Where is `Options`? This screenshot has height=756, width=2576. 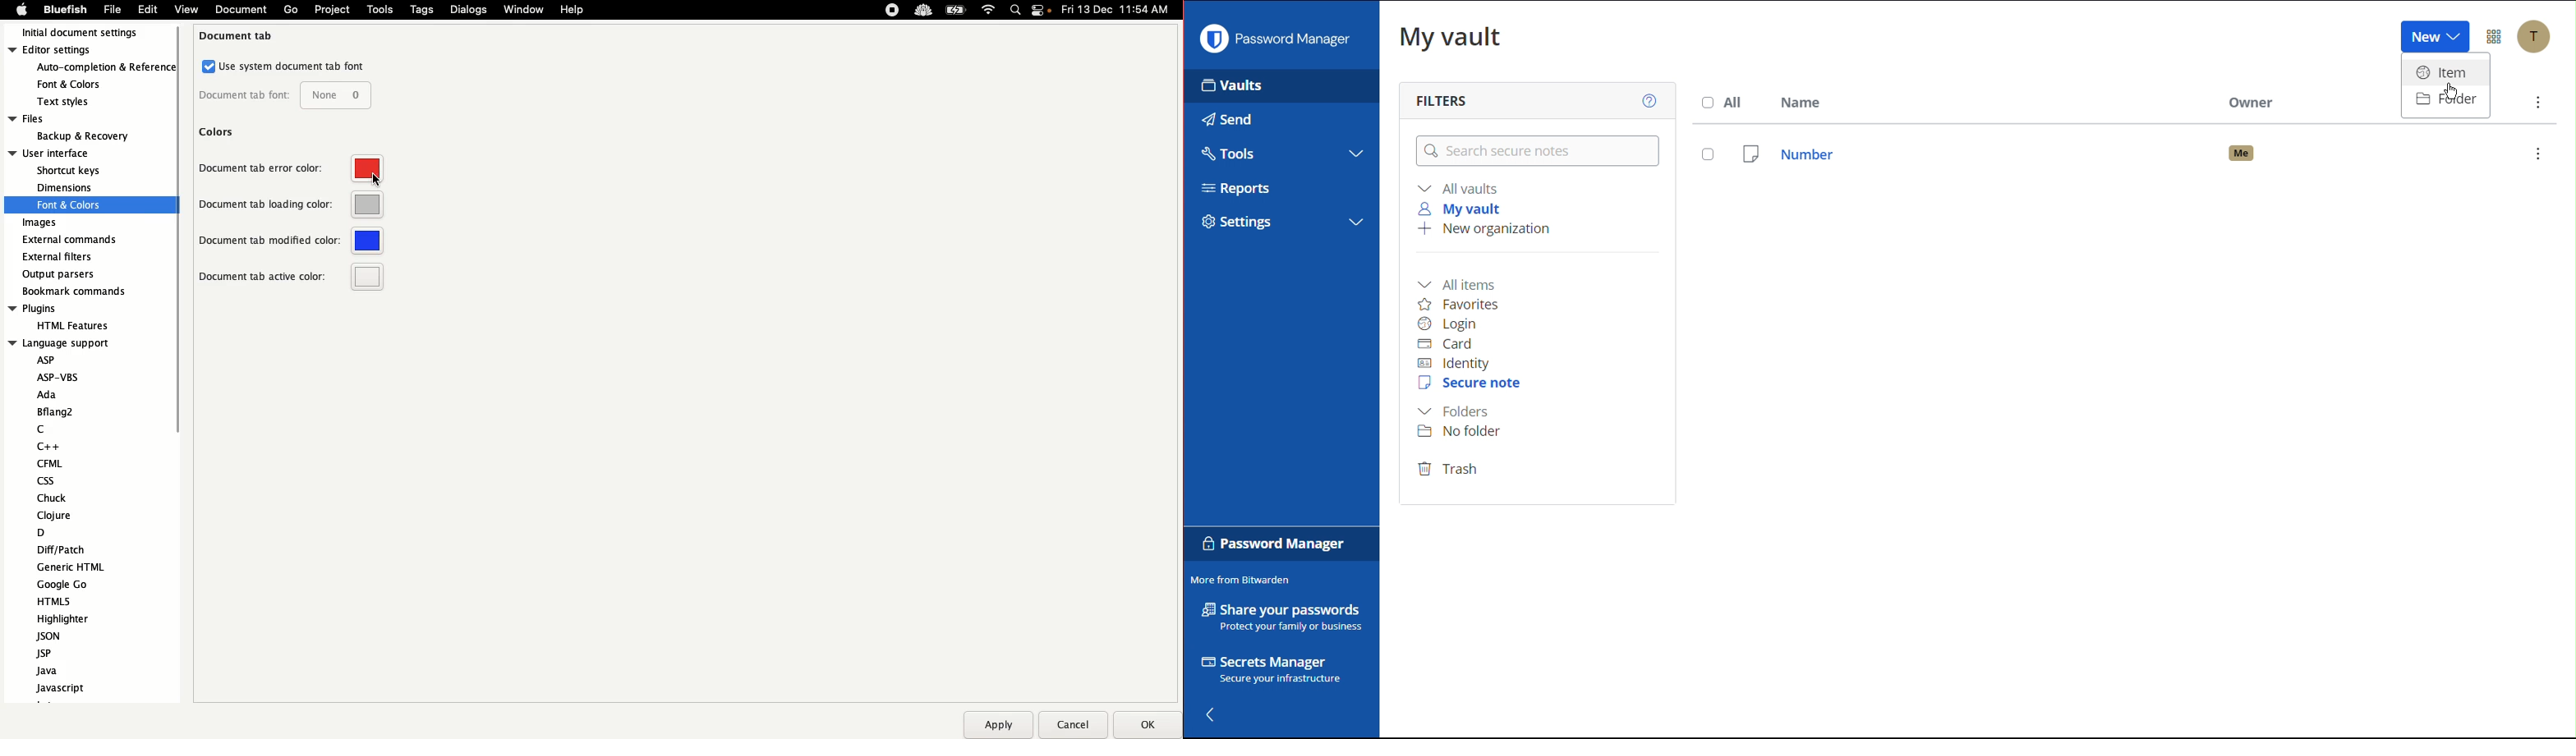
Options is located at coordinates (2496, 37).